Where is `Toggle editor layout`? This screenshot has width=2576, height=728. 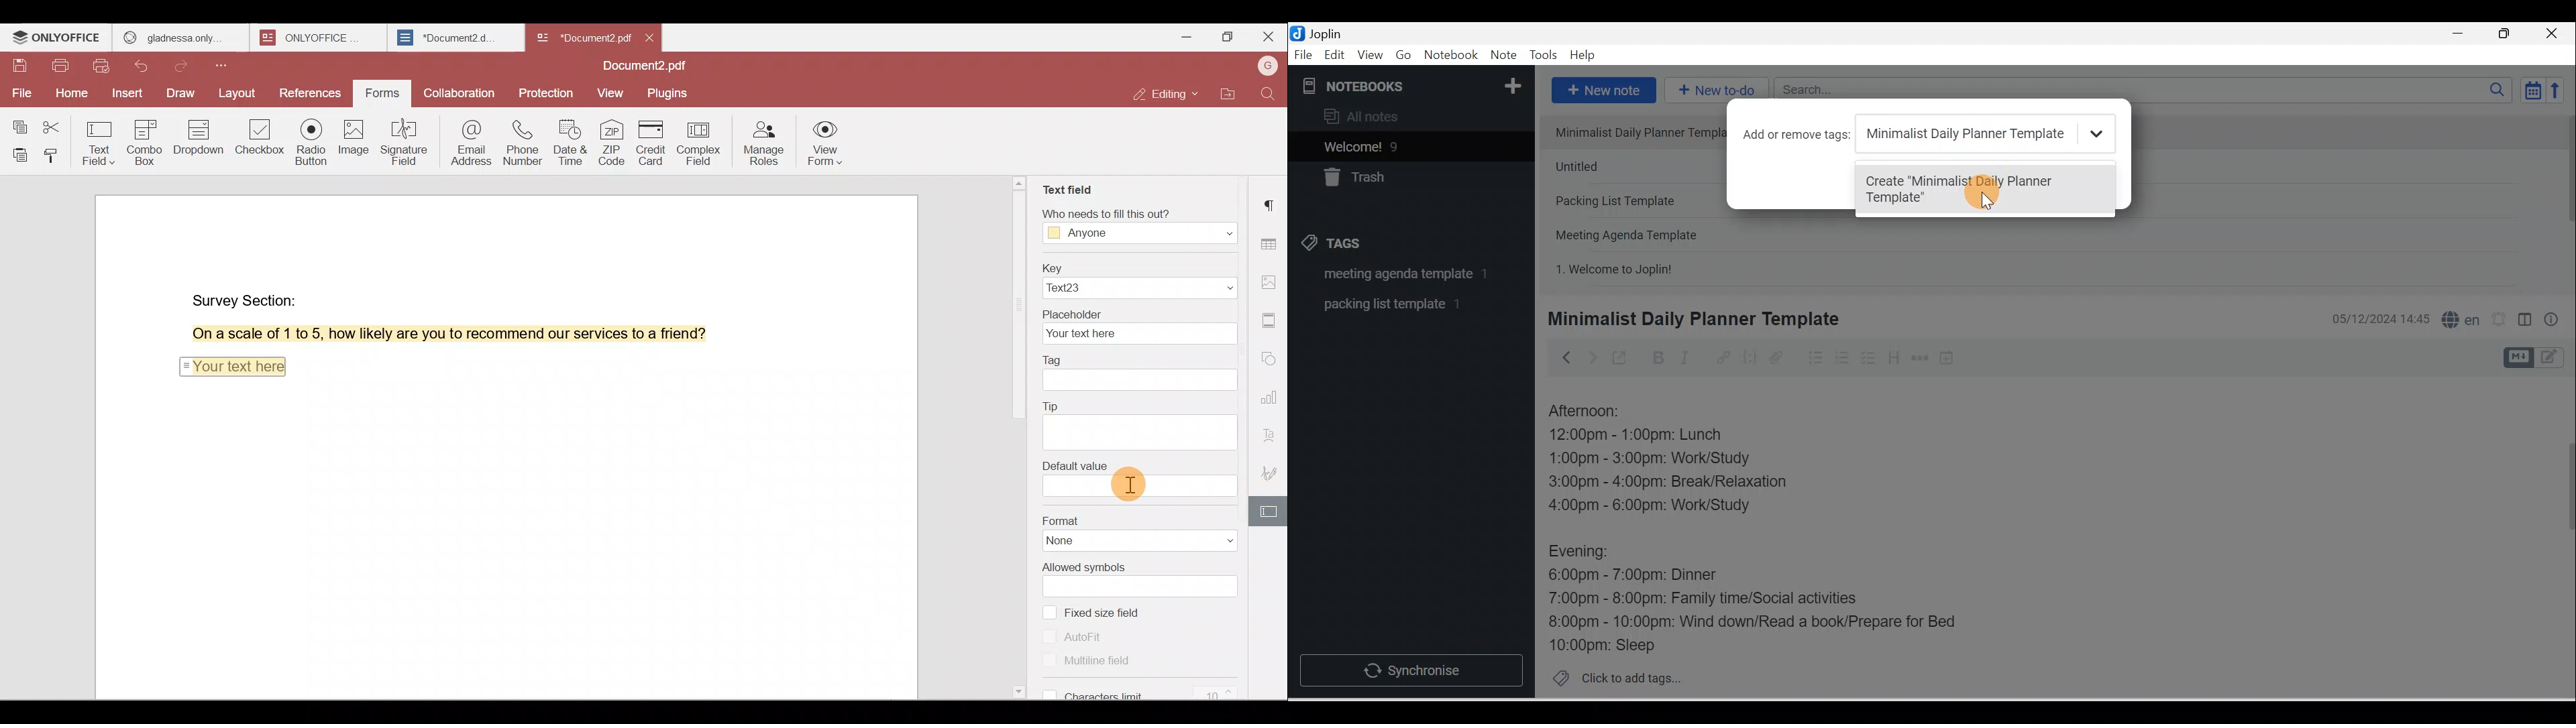
Toggle editor layout is located at coordinates (2538, 358).